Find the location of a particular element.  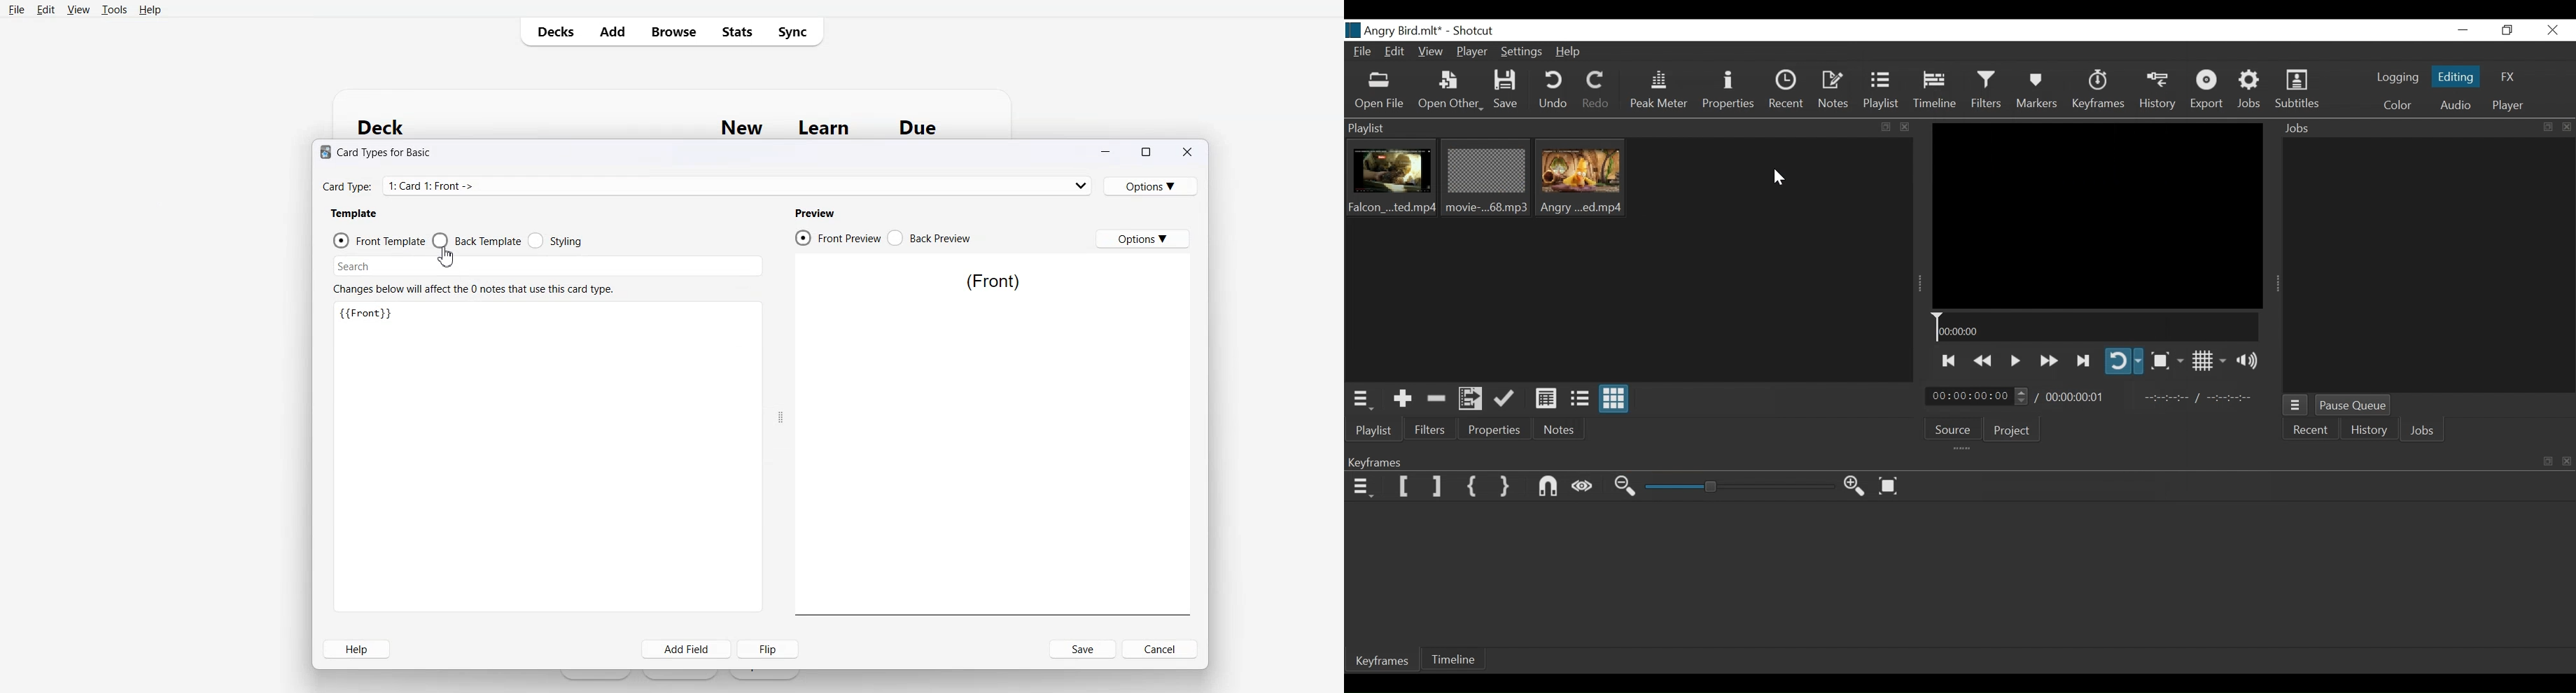

Tools is located at coordinates (114, 9).